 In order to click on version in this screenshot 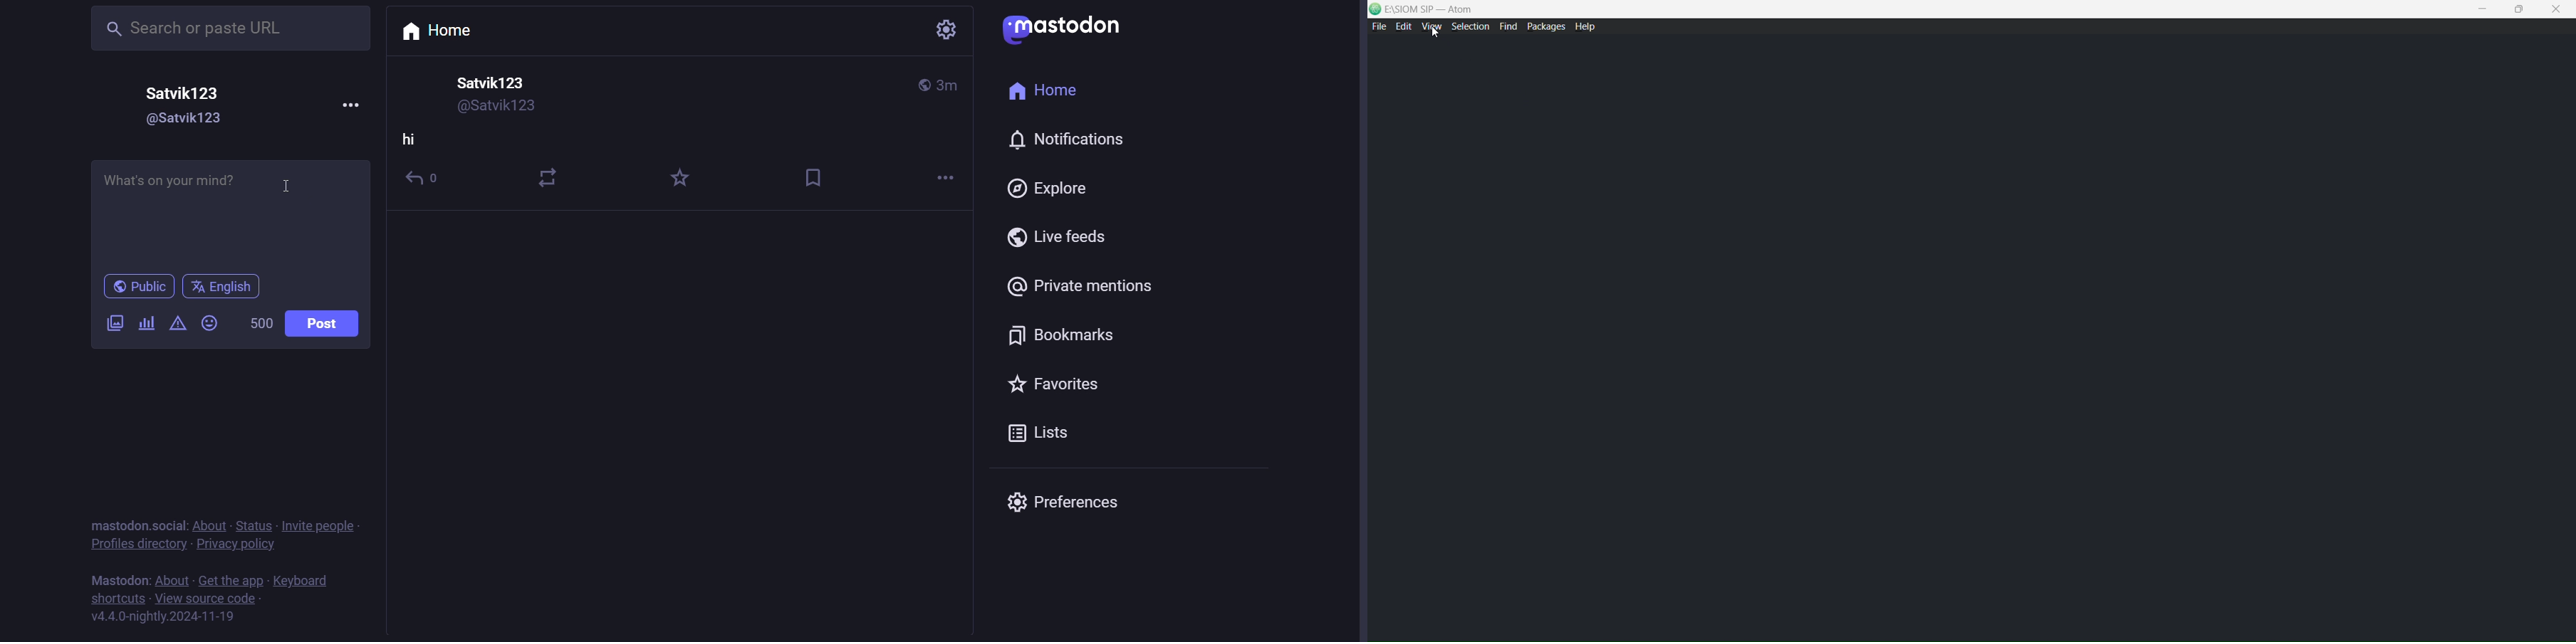, I will do `click(162, 617)`.